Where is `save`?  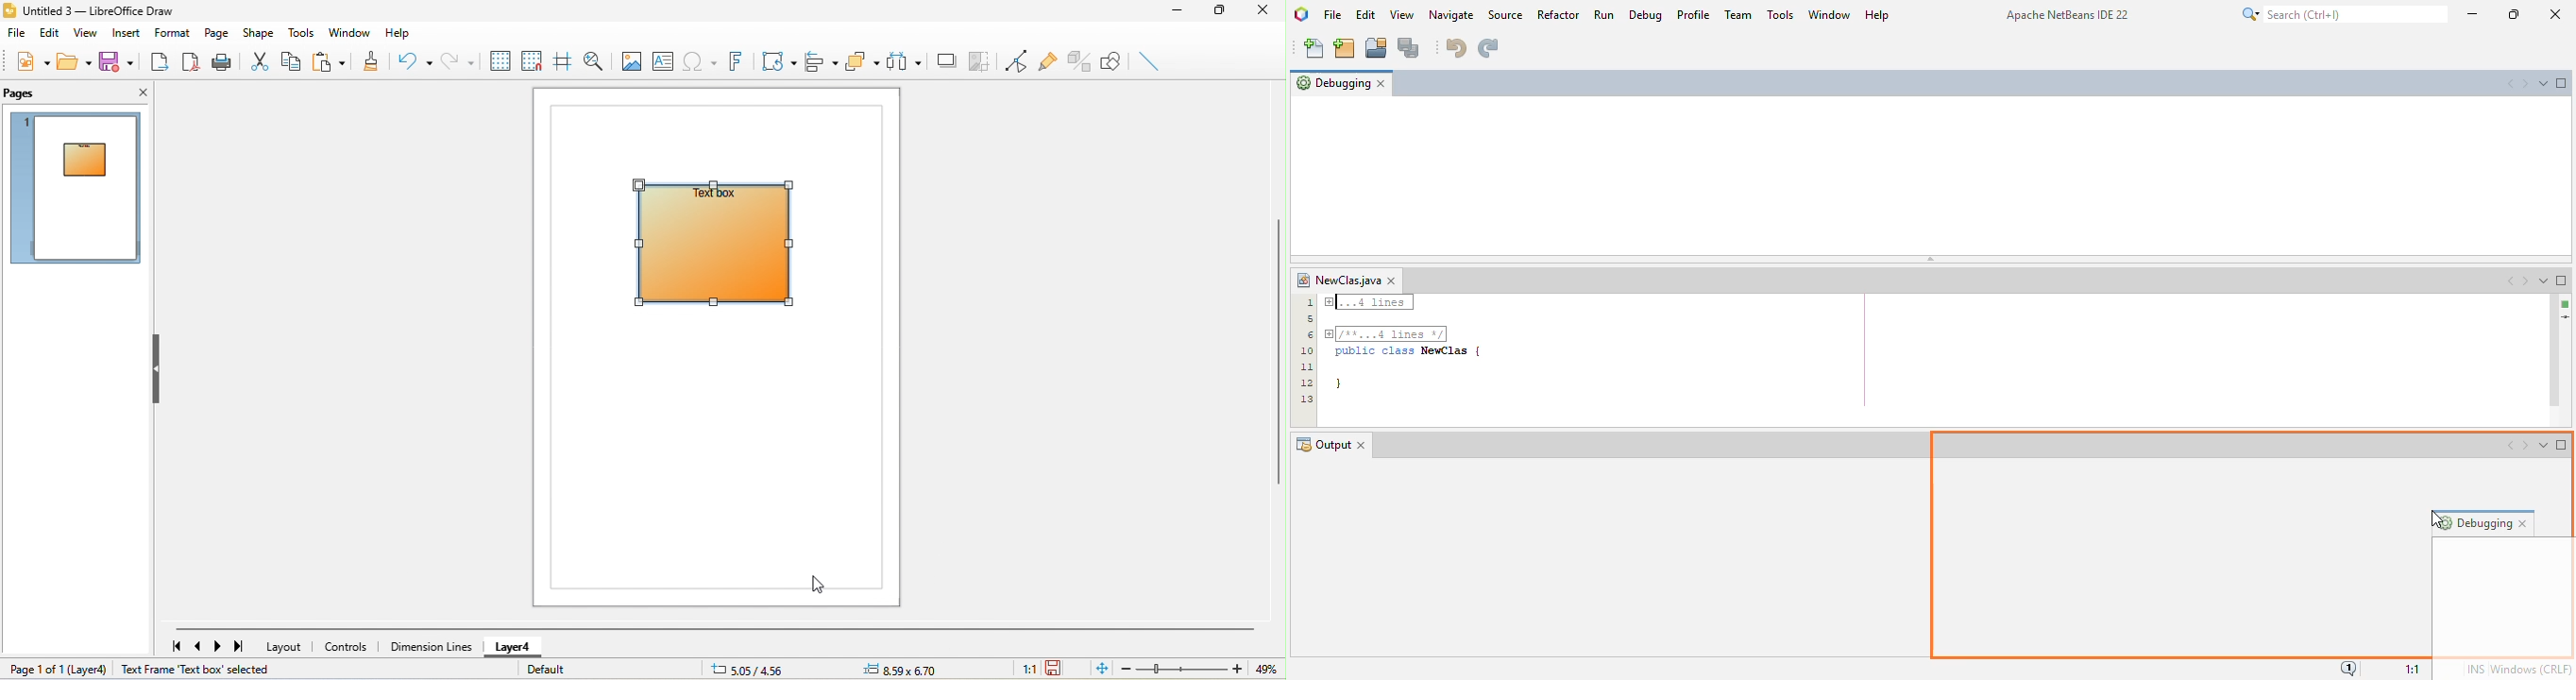 save is located at coordinates (117, 60).